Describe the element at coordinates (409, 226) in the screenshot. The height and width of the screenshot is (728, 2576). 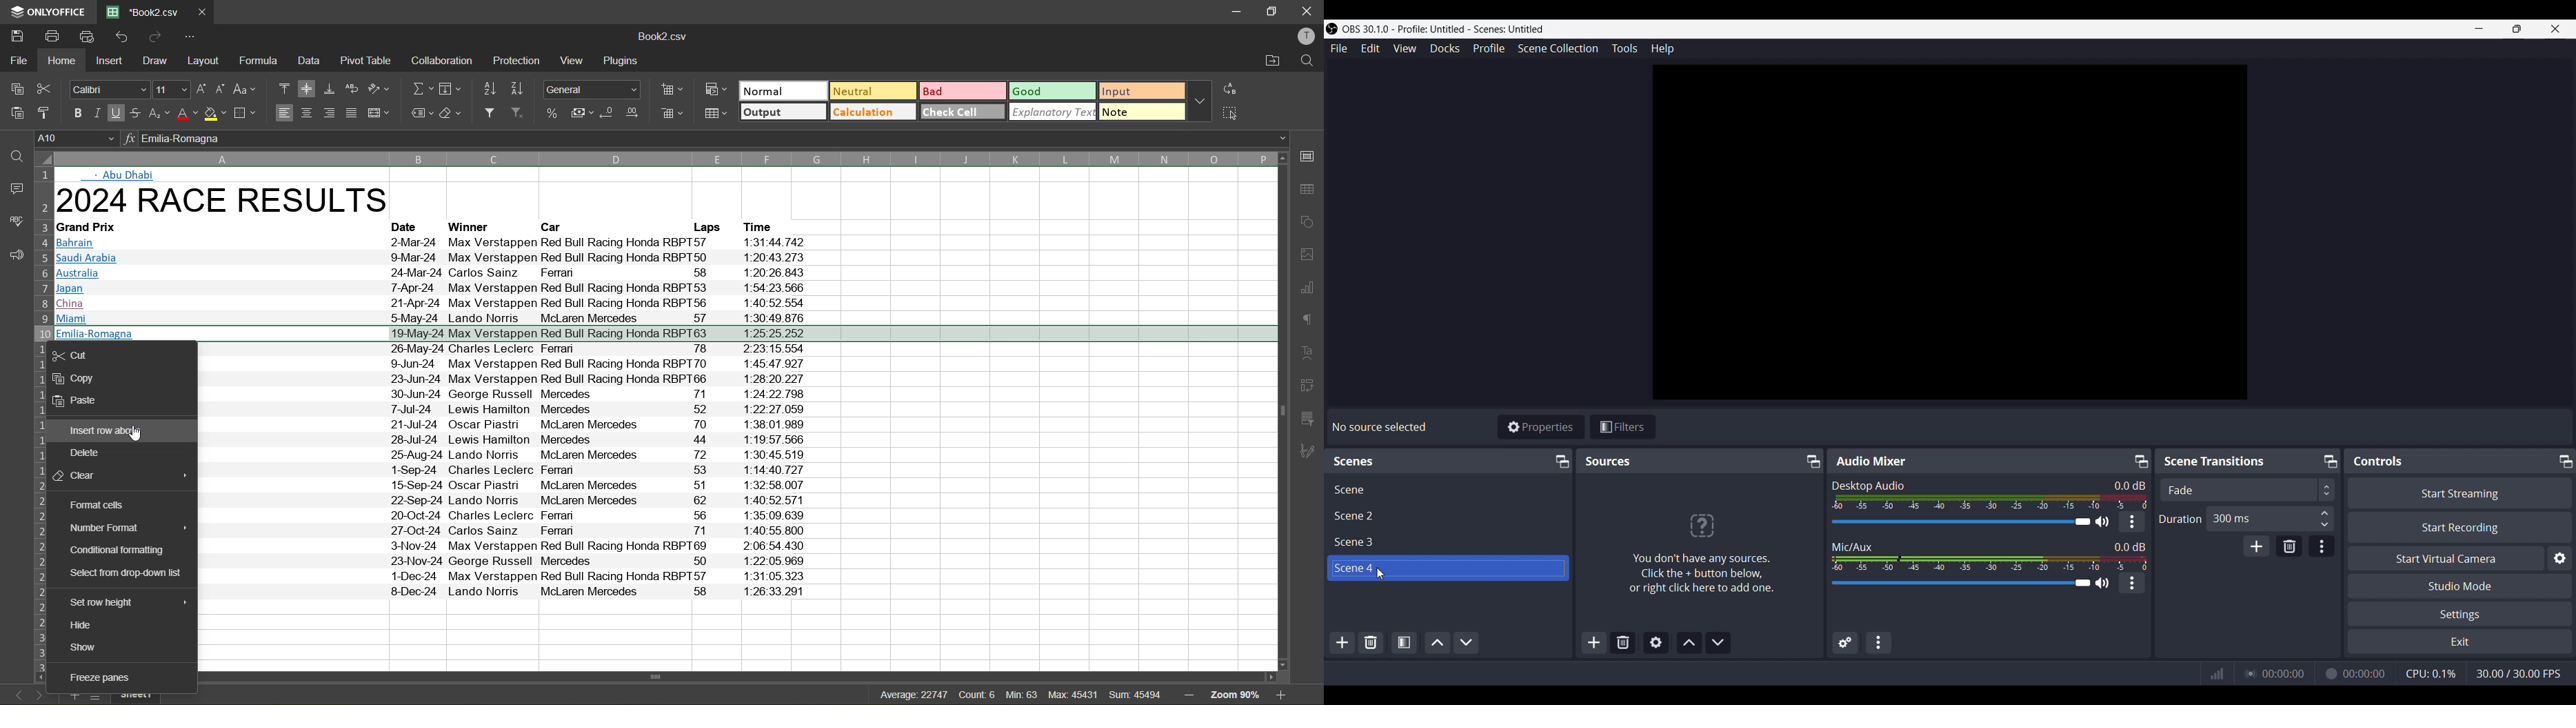
I see `Date` at that location.